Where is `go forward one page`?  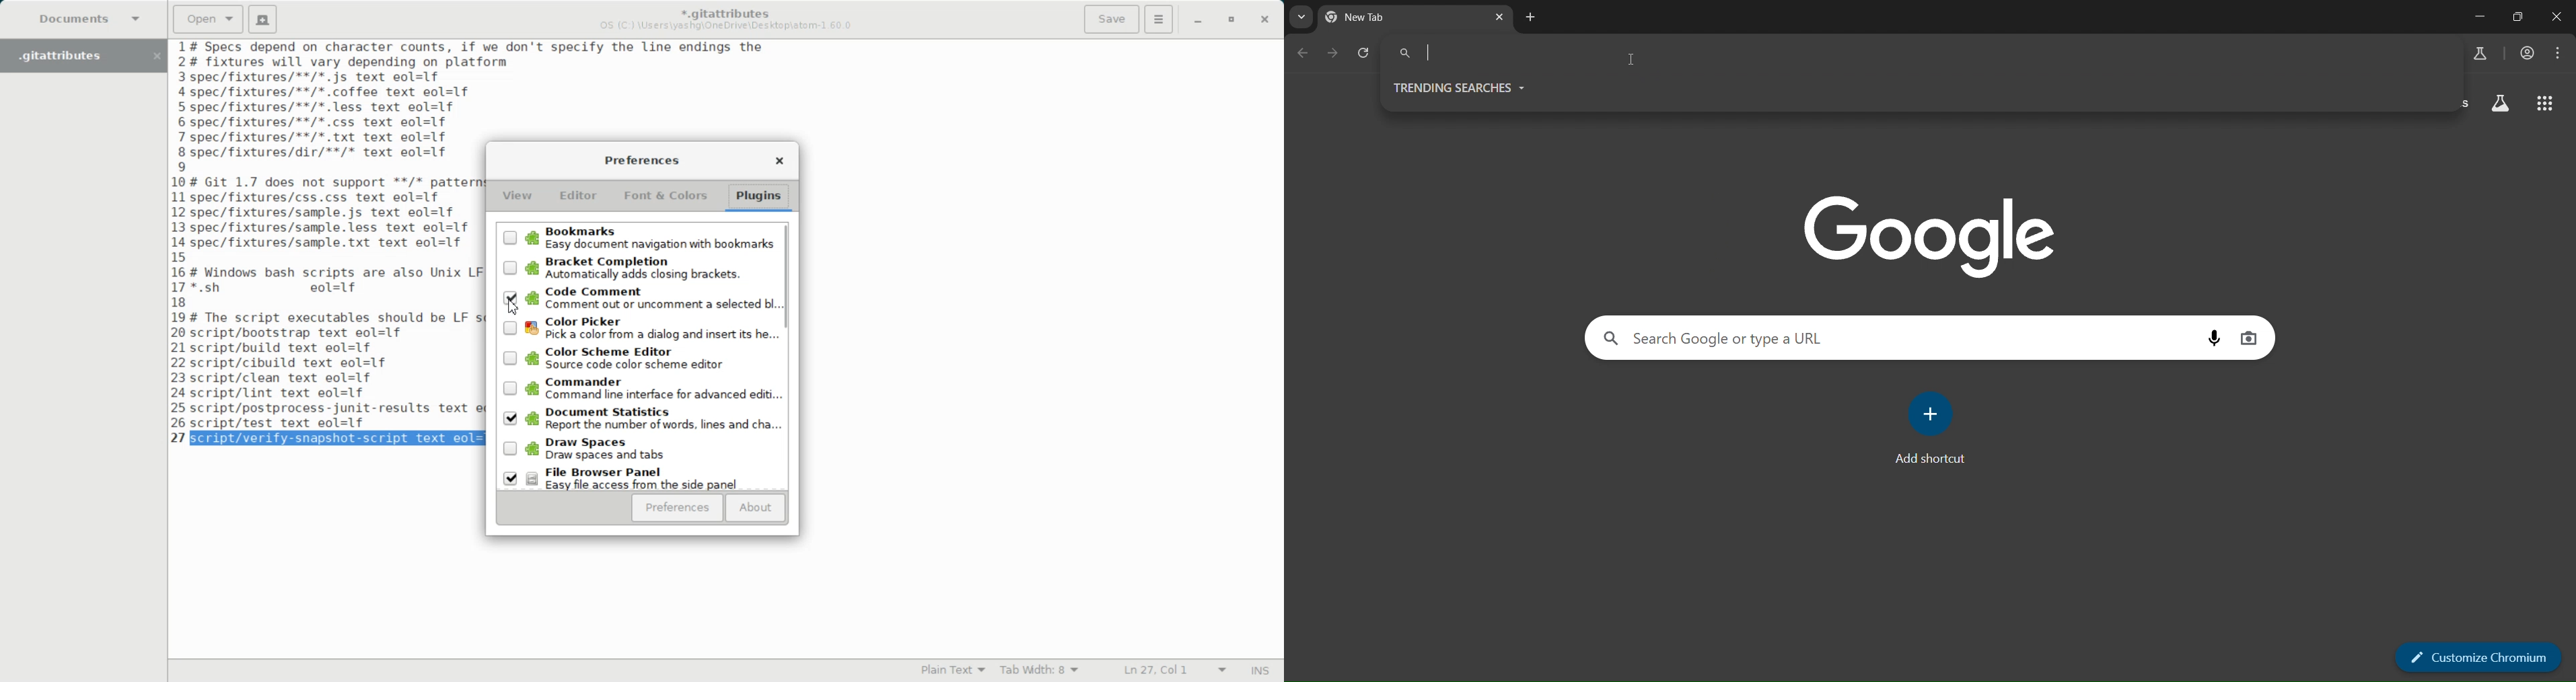 go forward one page is located at coordinates (1332, 53).